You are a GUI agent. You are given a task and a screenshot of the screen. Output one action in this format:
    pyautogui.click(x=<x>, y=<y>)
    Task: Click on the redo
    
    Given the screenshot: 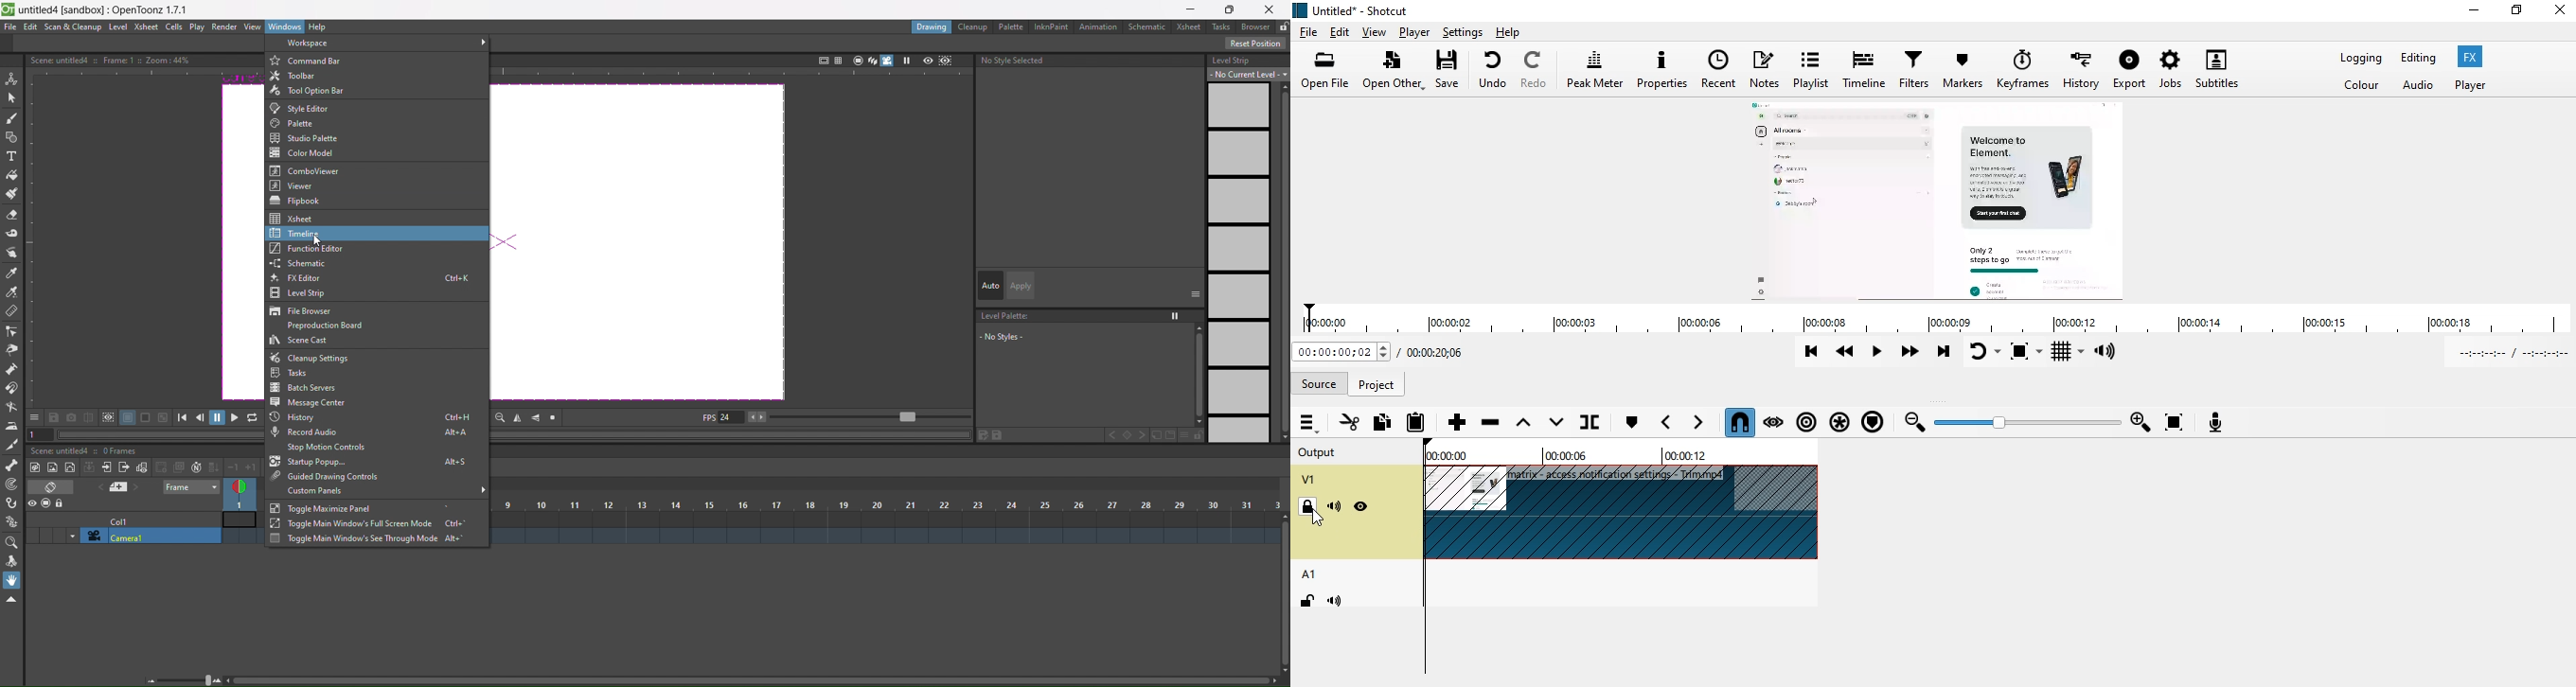 What is the action you would take?
    pyautogui.click(x=1535, y=70)
    